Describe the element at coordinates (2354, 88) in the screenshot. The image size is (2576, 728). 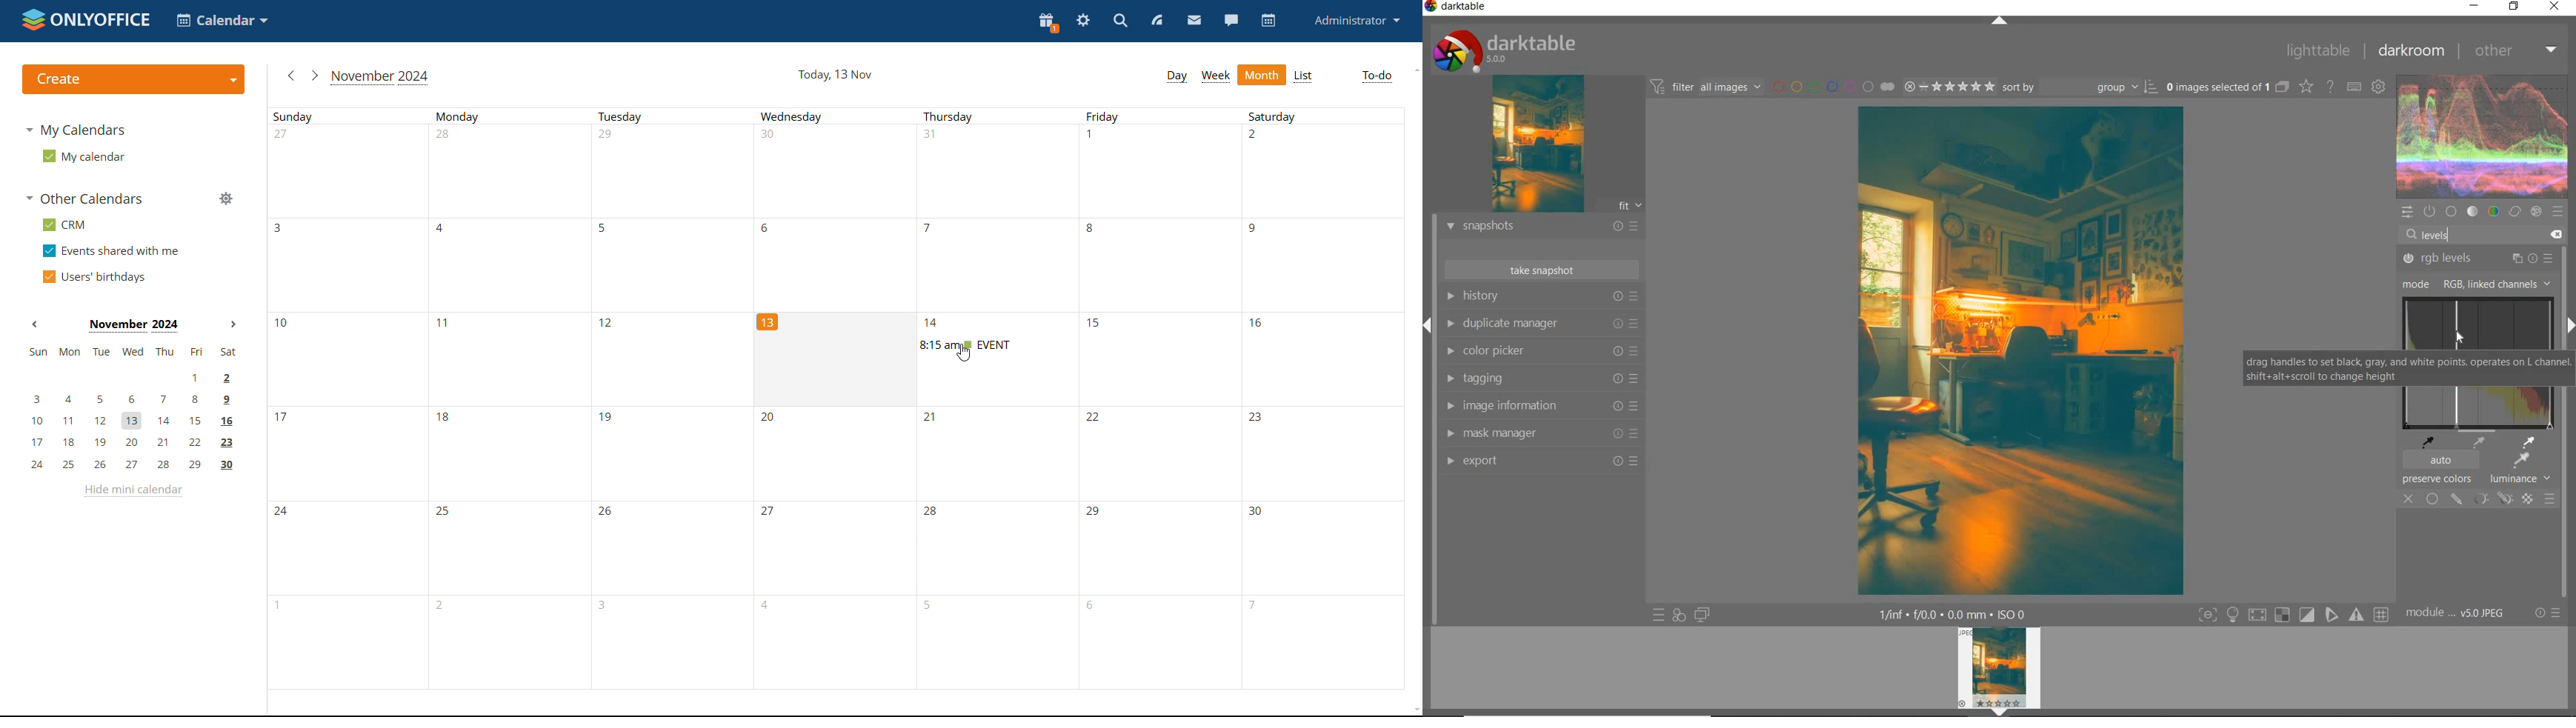
I see `set keyboard shortcuts` at that location.